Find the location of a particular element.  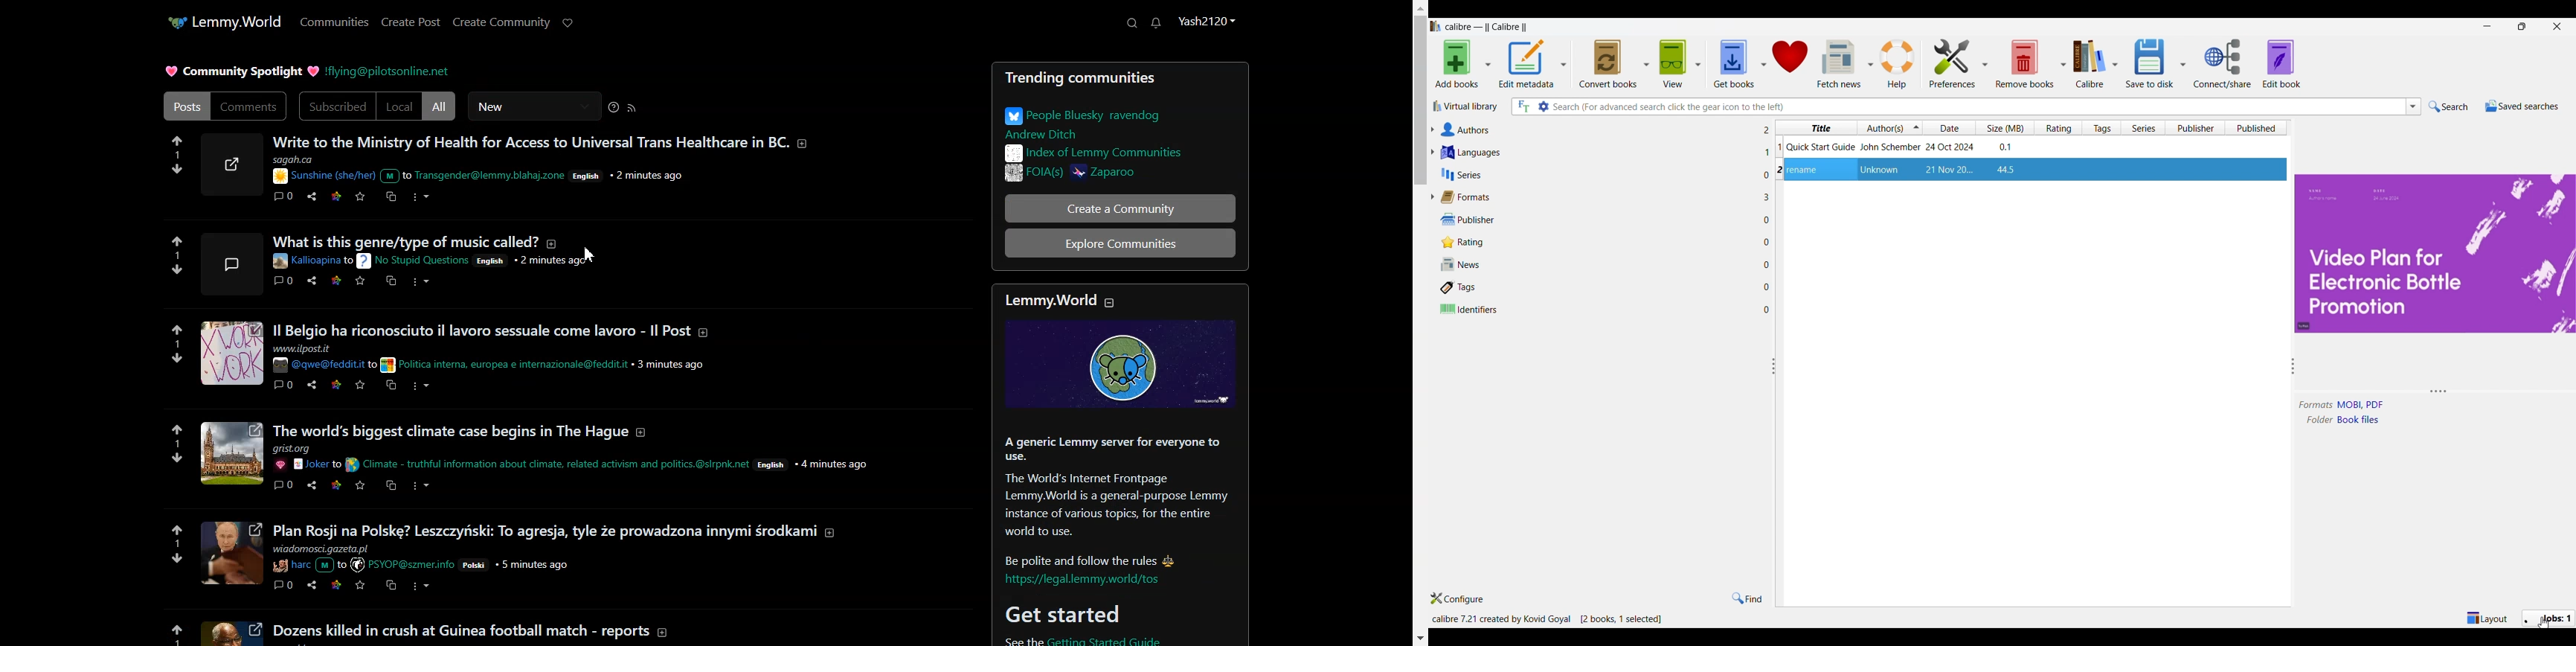

text is located at coordinates (453, 176).